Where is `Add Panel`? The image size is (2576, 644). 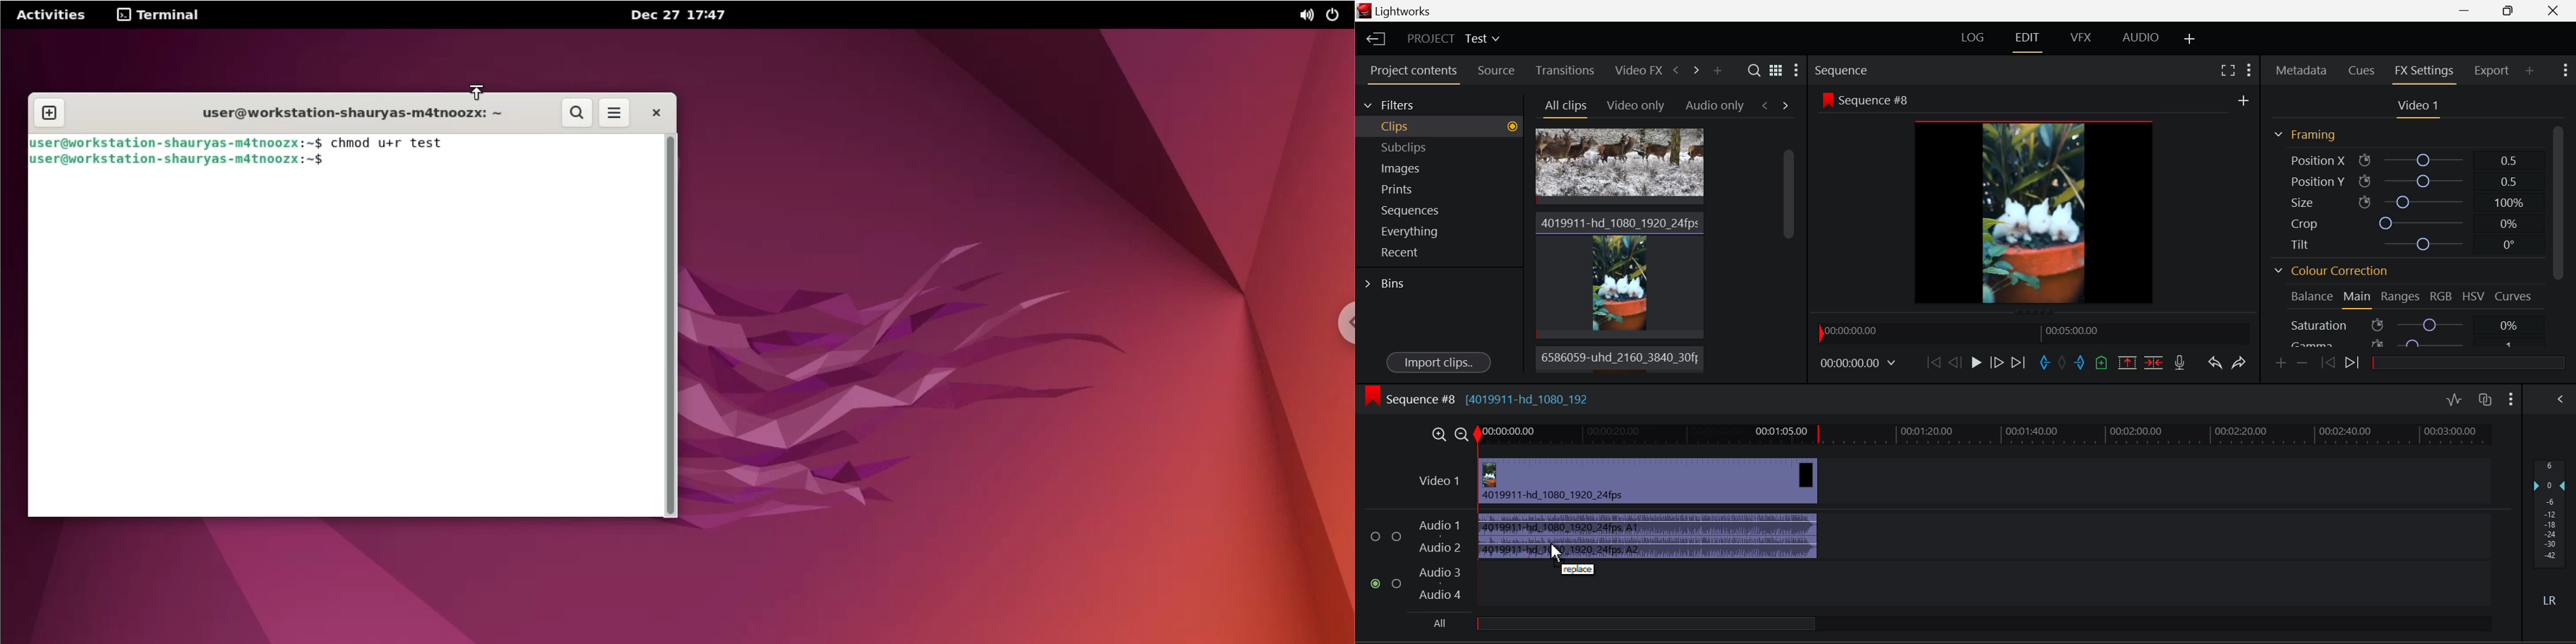
Add Panel is located at coordinates (2530, 72).